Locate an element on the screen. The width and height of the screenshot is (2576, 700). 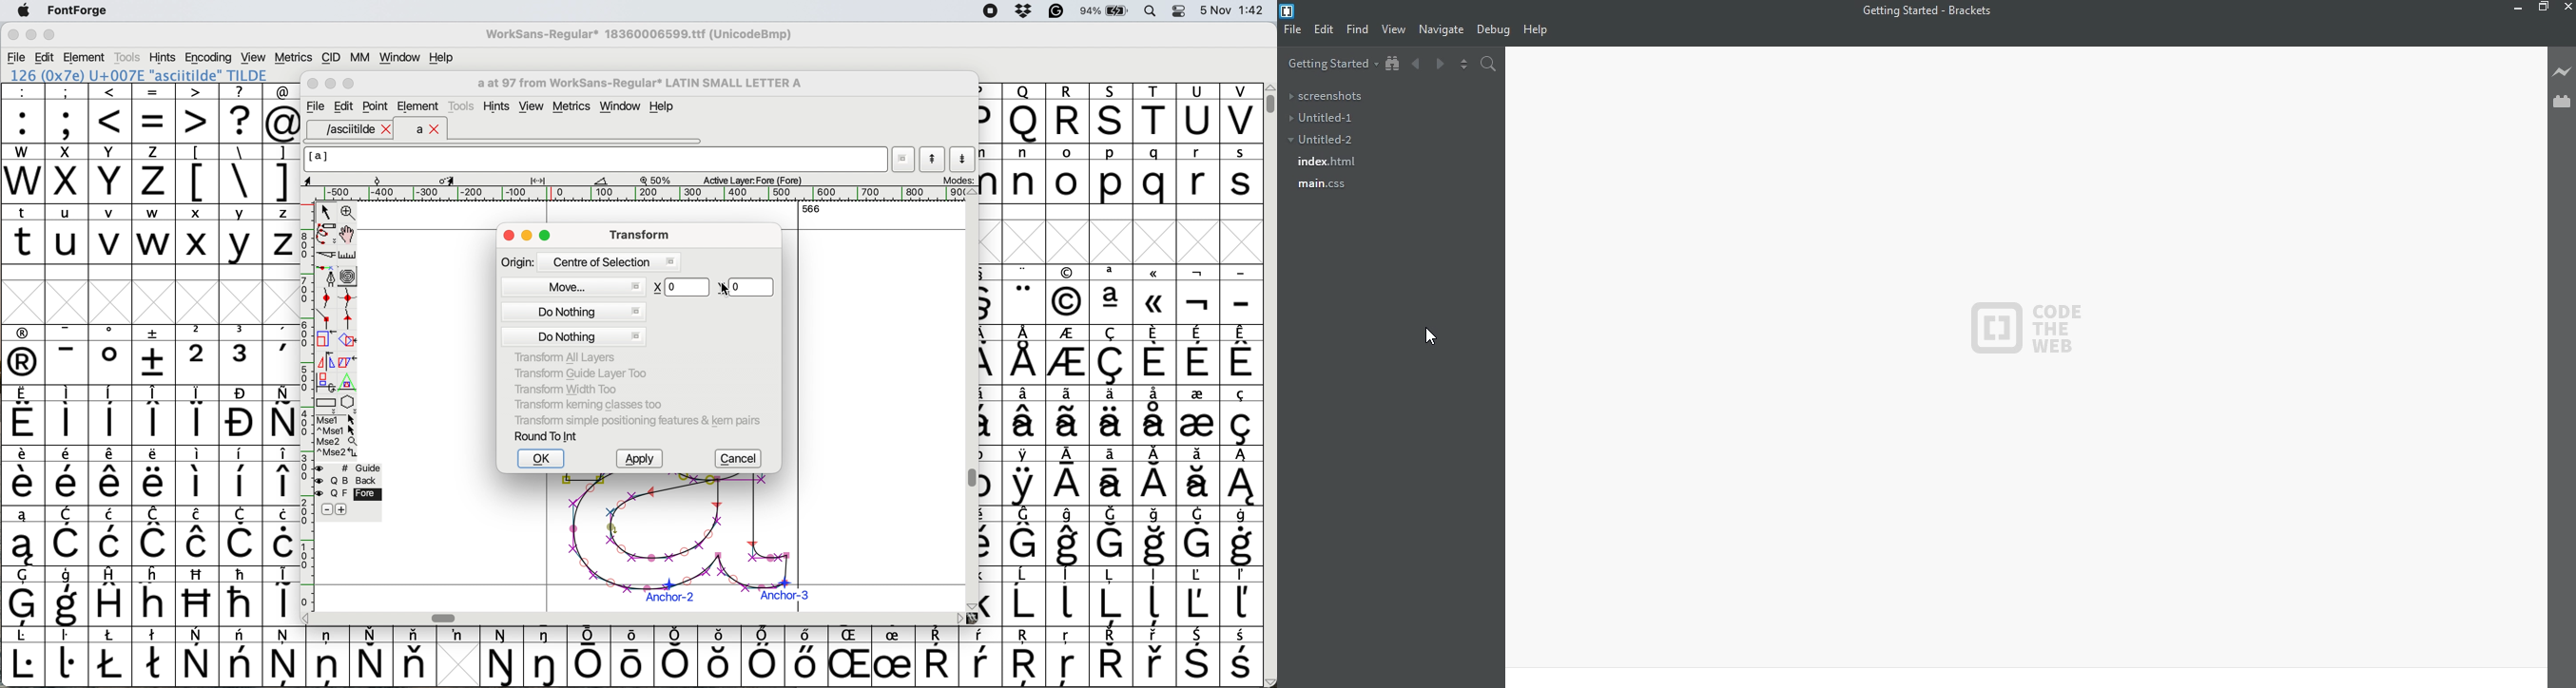
y is located at coordinates (239, 234).